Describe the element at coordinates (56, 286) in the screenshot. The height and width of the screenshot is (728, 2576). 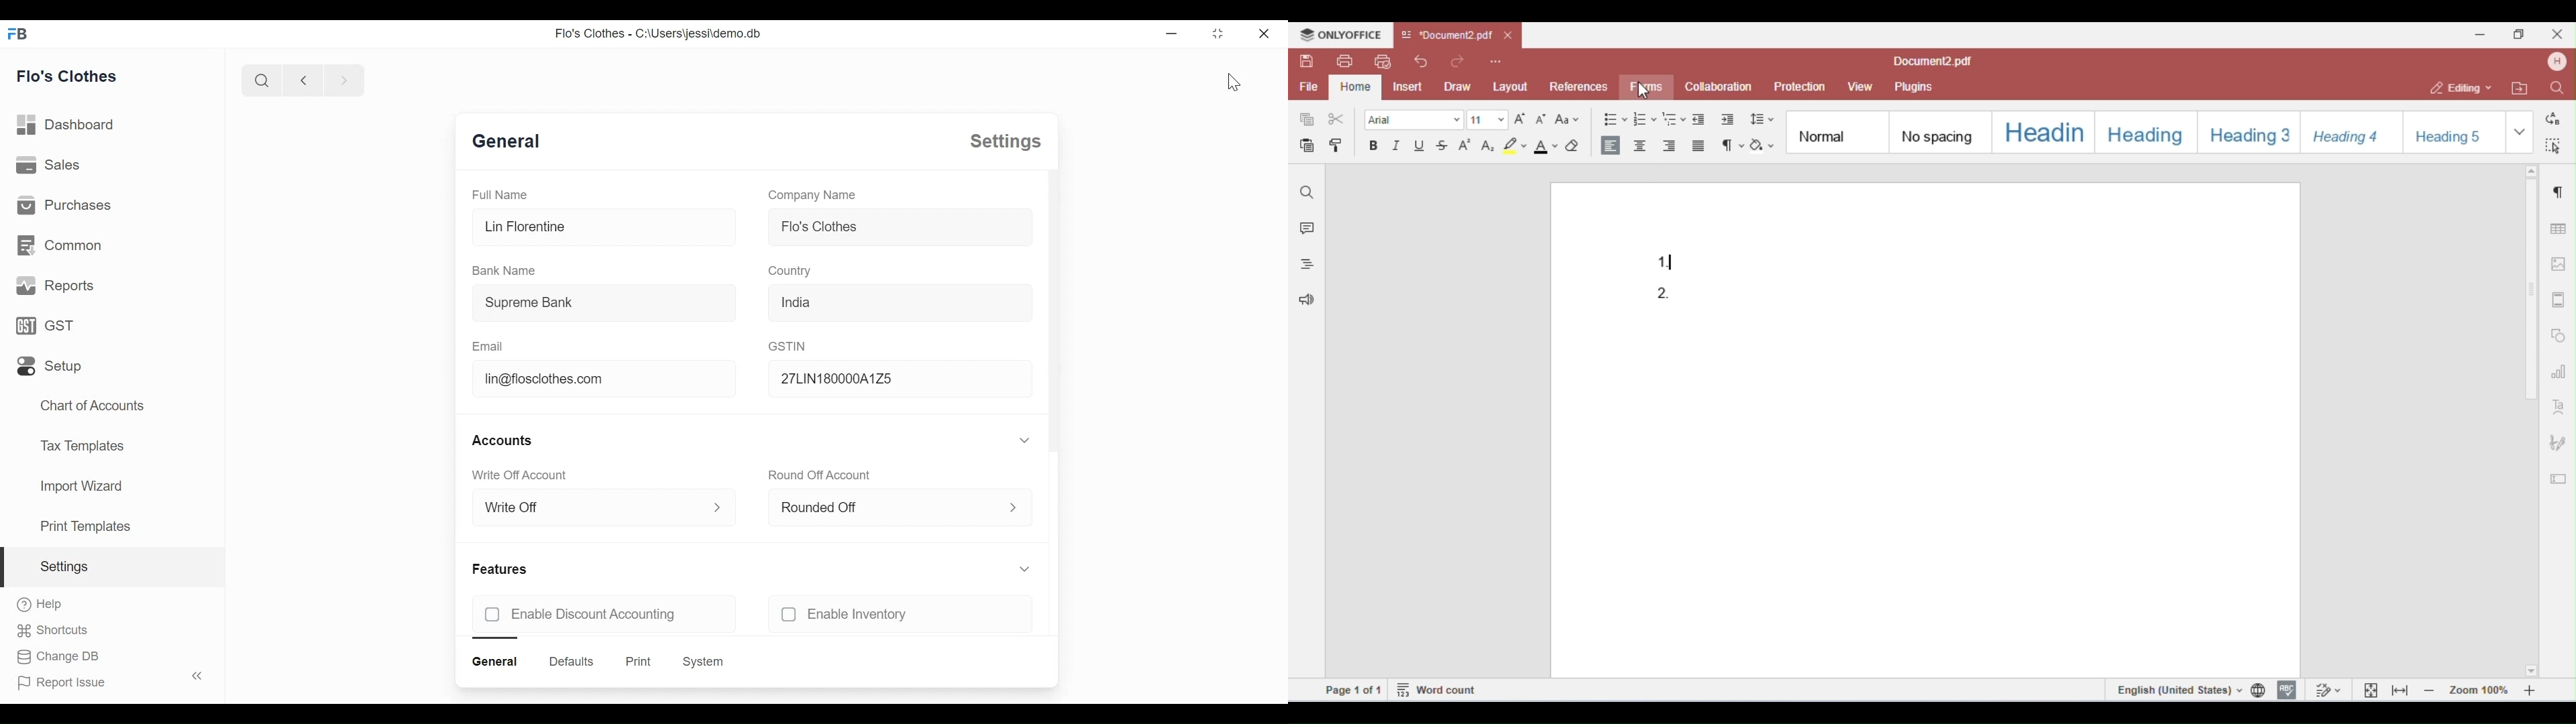
I see `reports` at that location.